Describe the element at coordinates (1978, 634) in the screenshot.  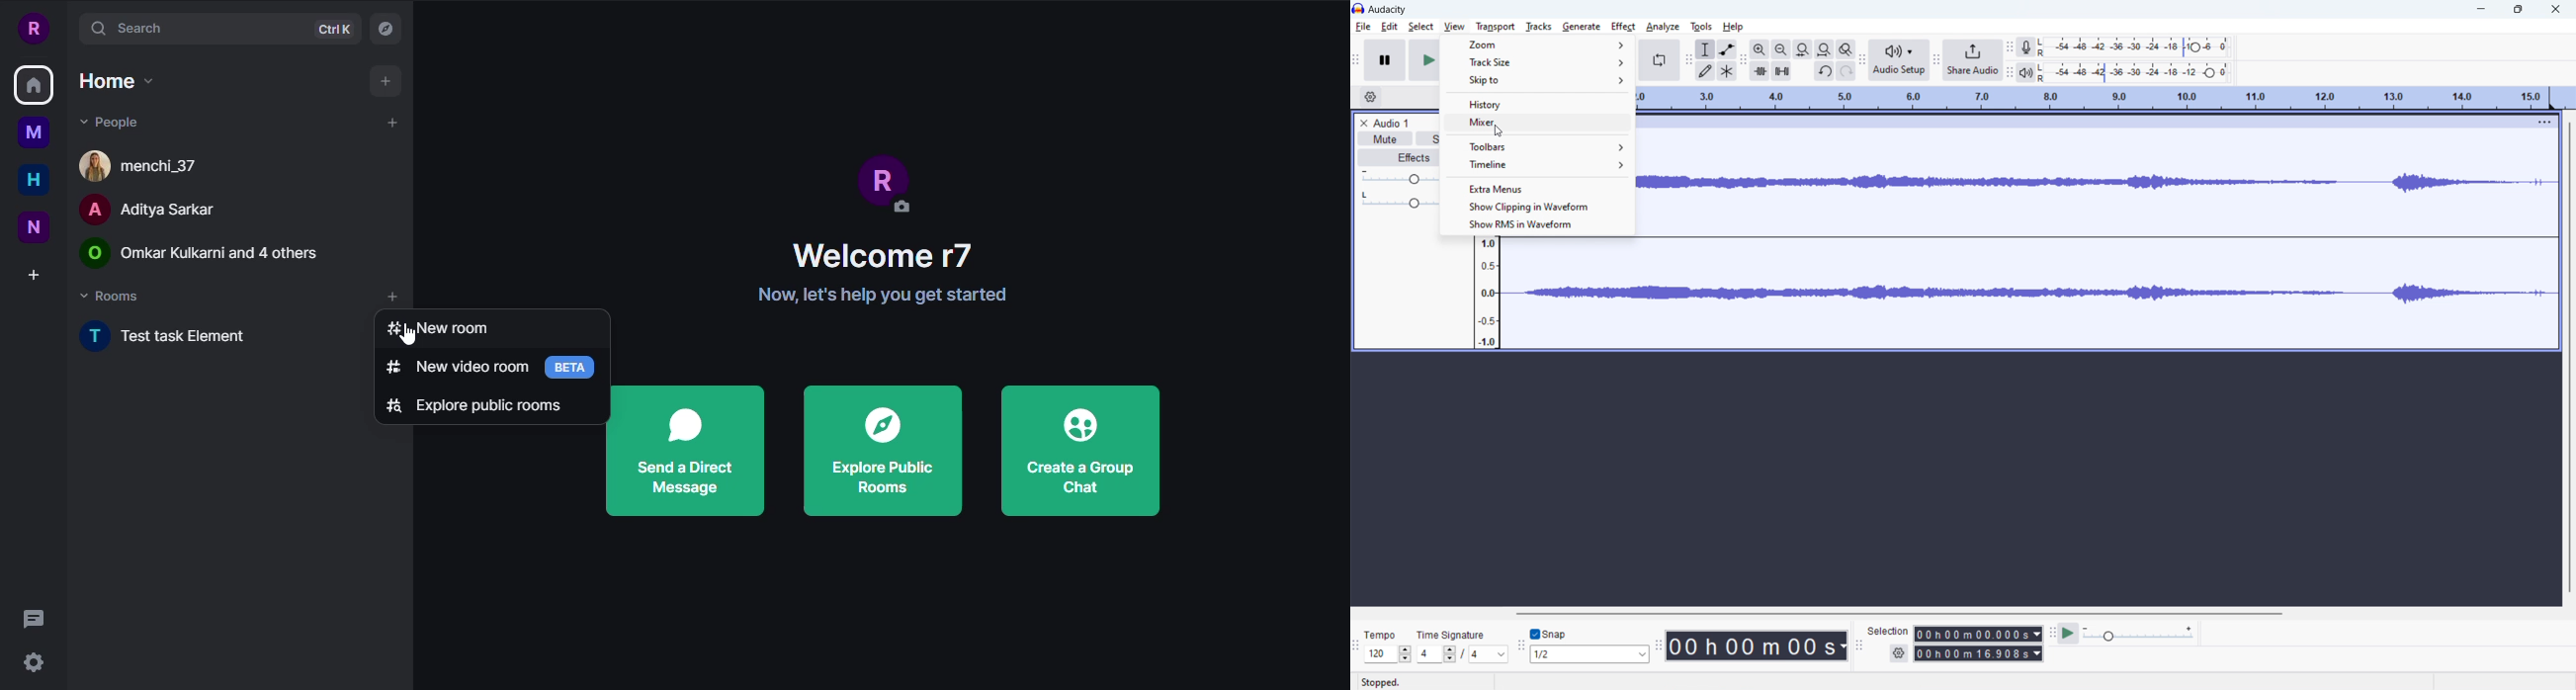
I see `start time` at that location.